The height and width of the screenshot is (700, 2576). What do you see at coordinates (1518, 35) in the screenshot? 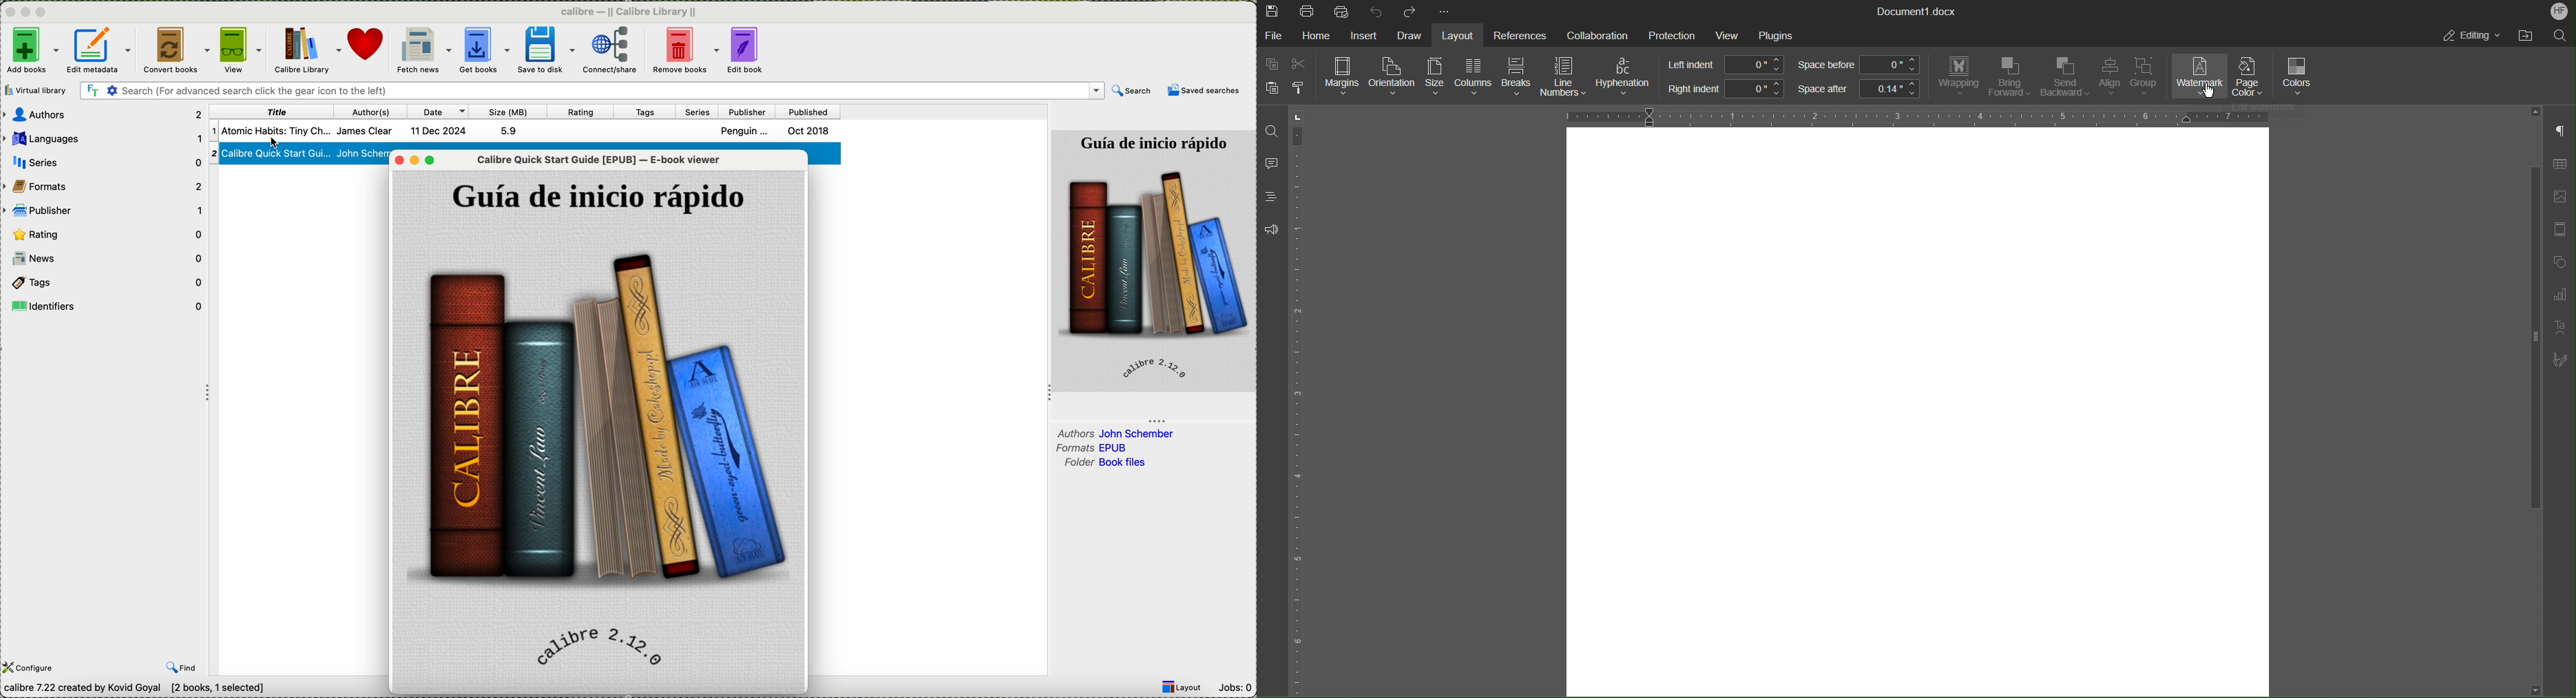
I see `References` at bounding box center [1518, 35].